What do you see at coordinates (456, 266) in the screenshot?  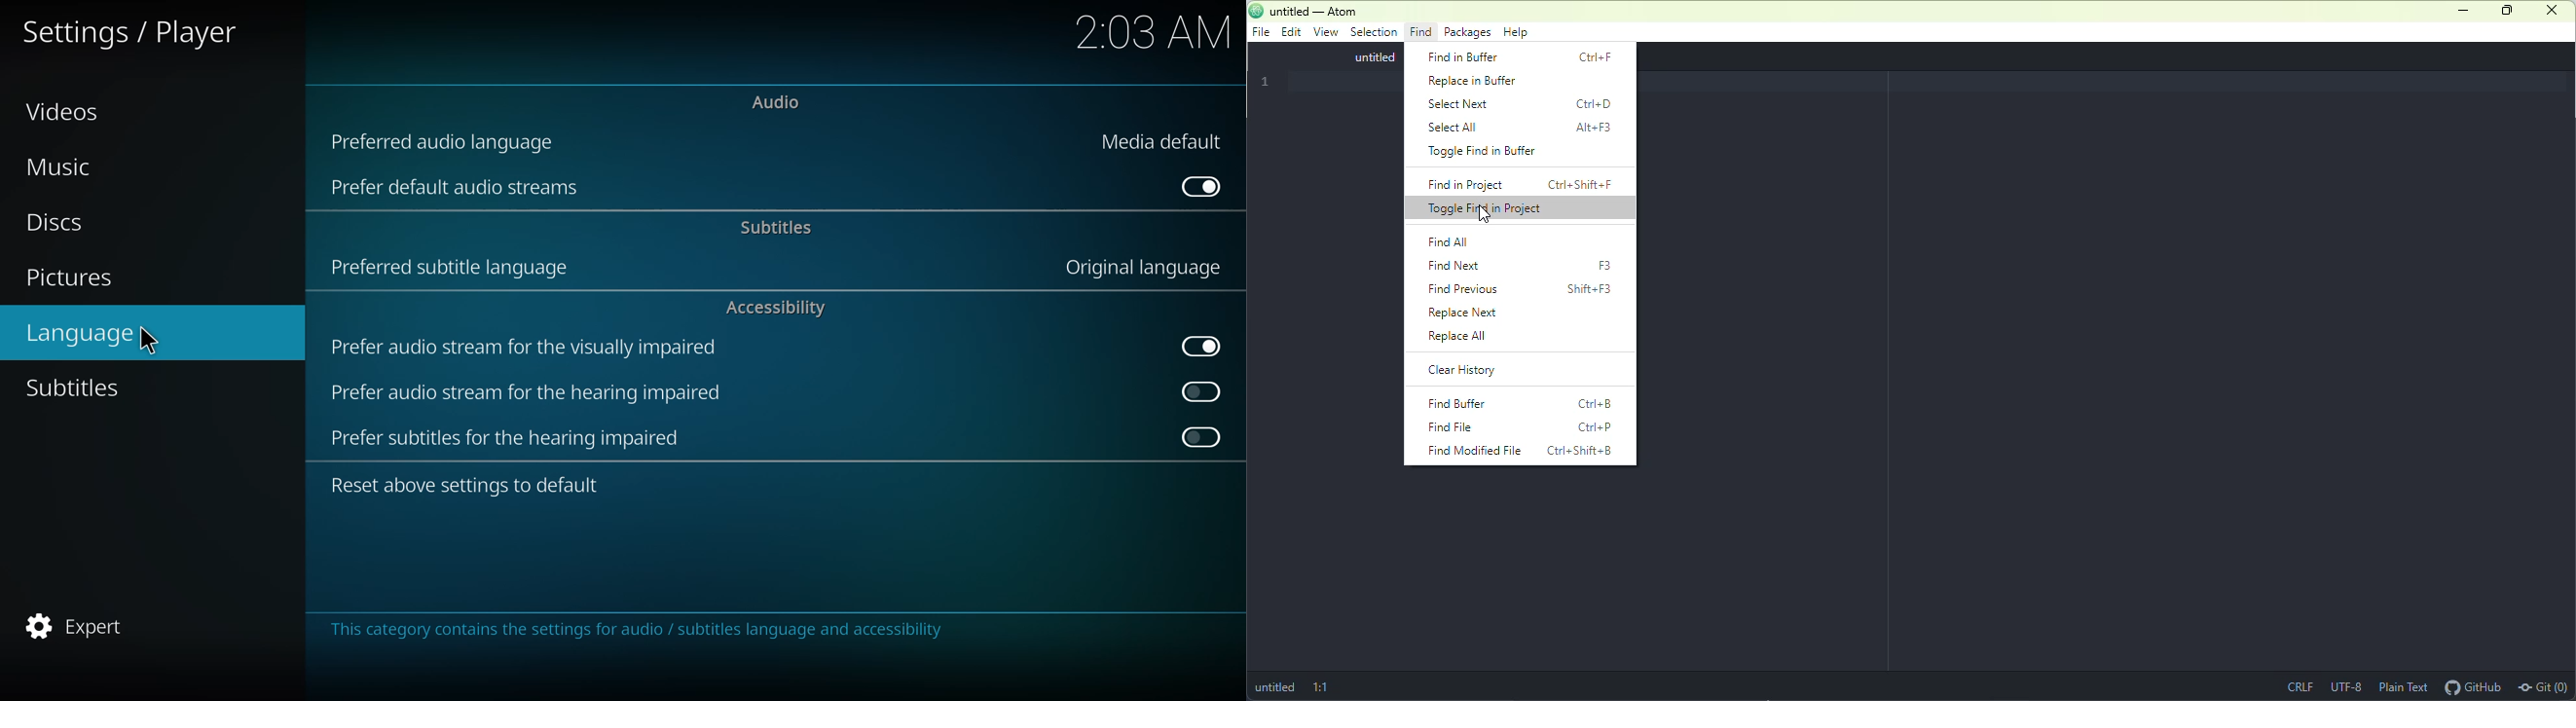 I see `preferred subtitle language` at bounding box center [456, 266].